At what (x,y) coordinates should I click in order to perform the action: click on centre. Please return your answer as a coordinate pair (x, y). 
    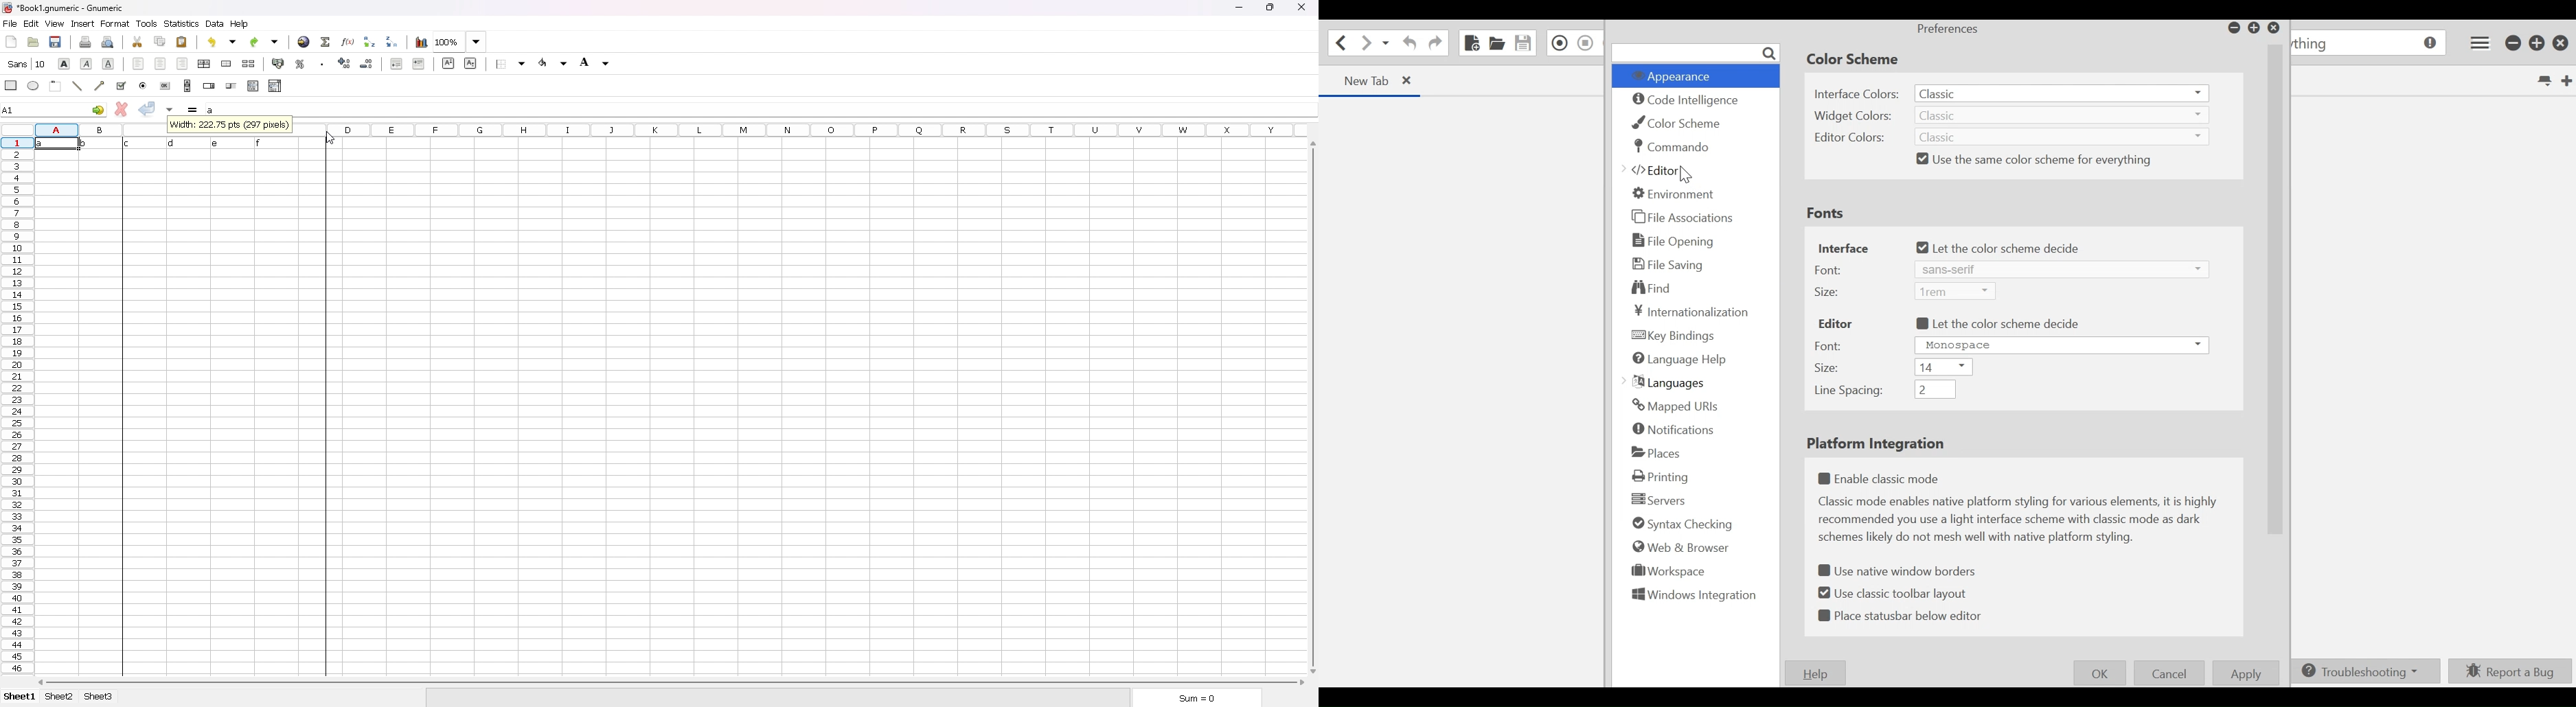
    Looking at the image, I should click on (160, 63).